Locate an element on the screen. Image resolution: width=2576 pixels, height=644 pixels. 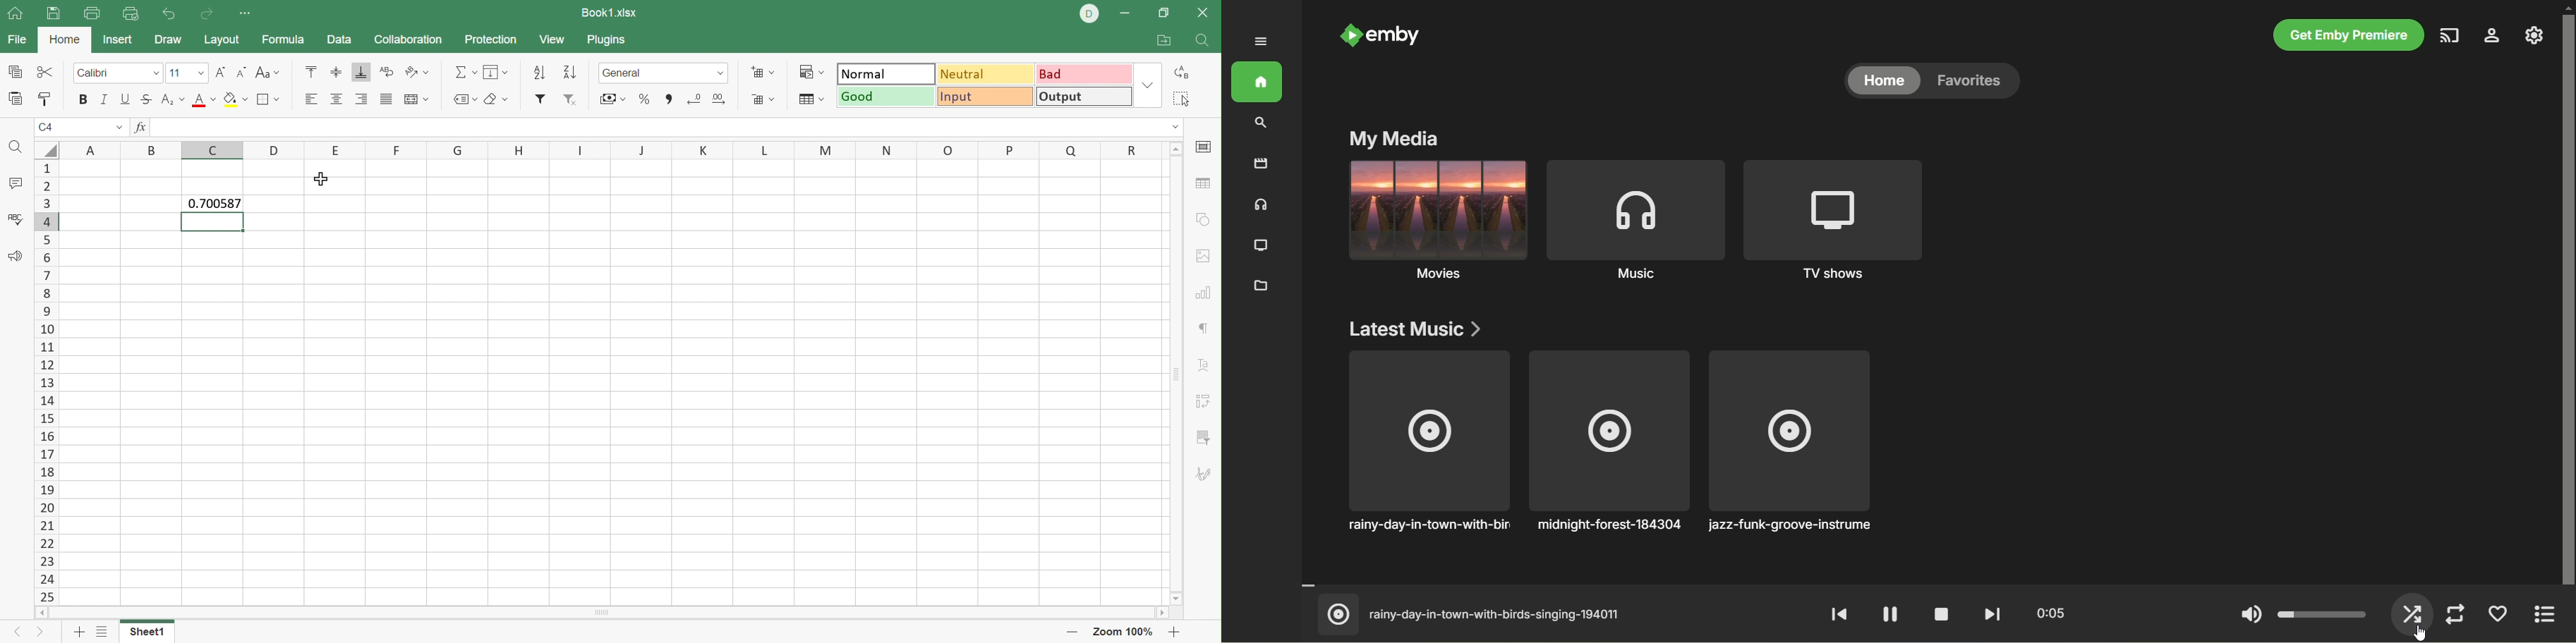
expand is located at coordinates (1260, 42).